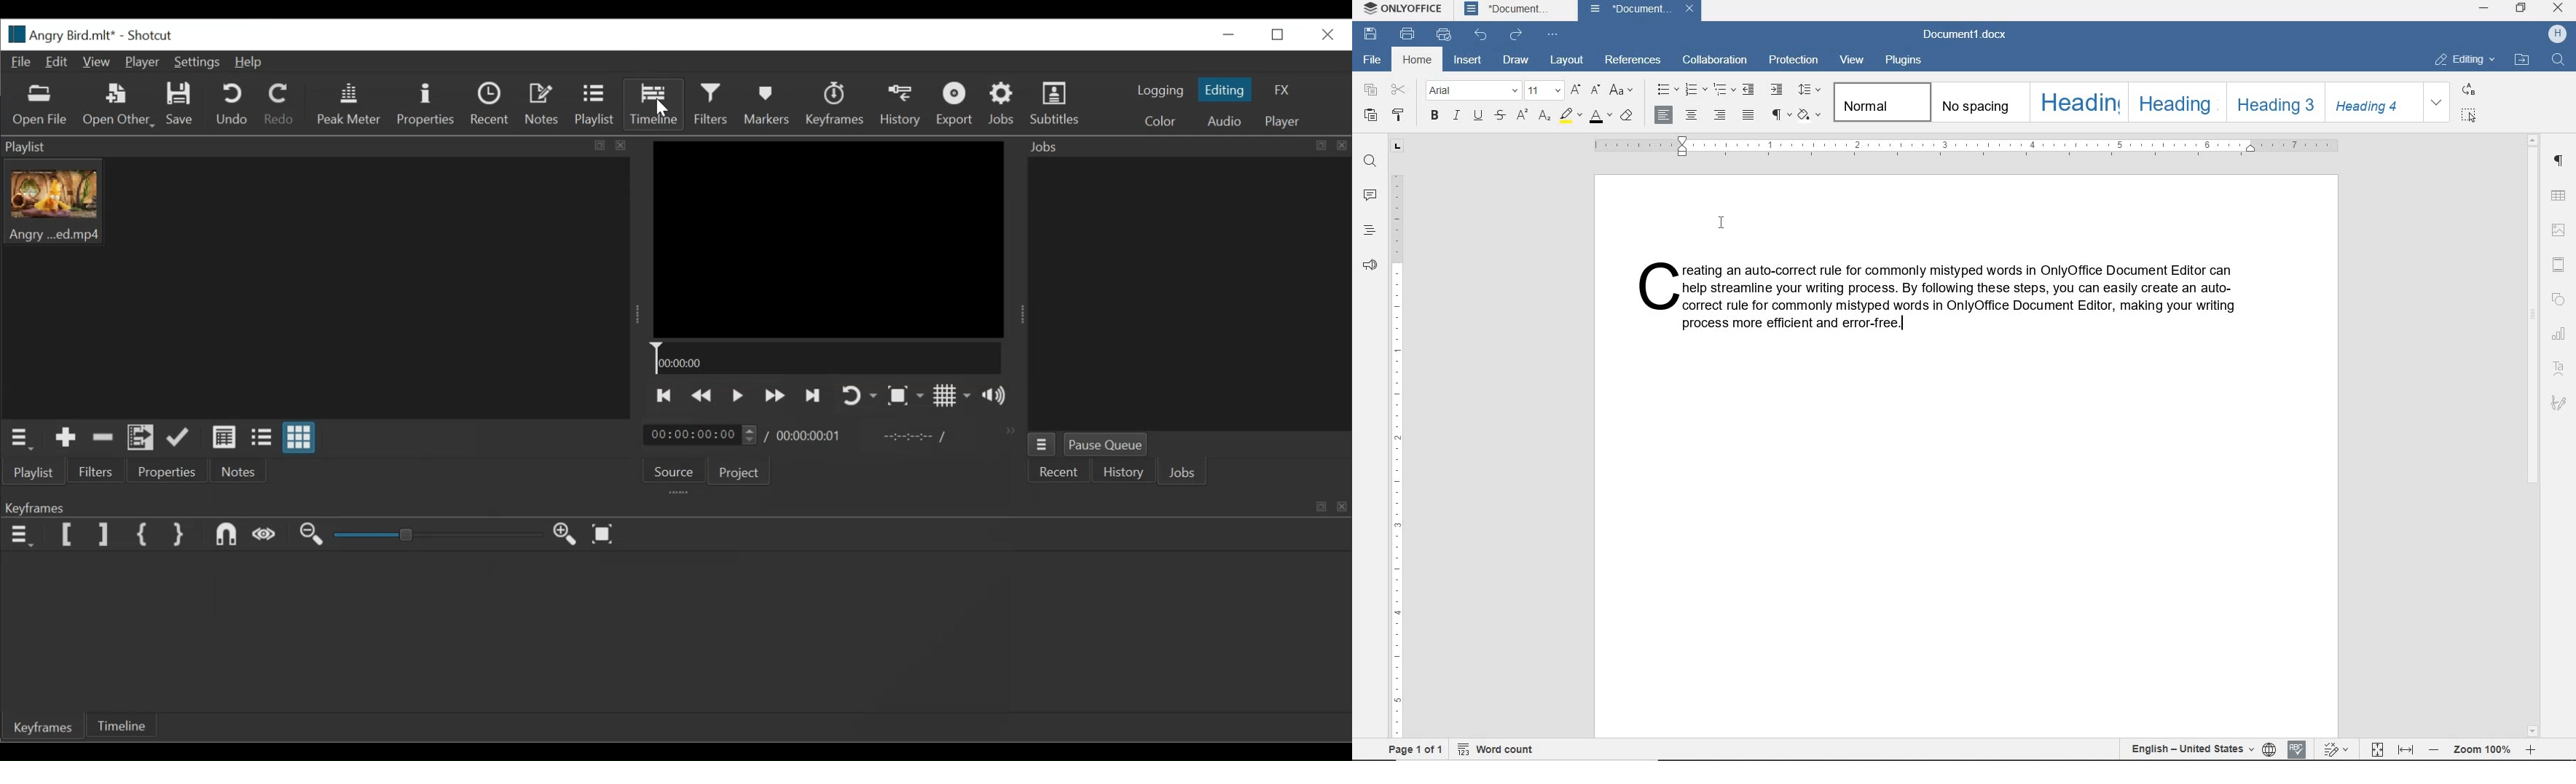 This screenshot has height=784, width=2576. What do you see at coordinates (1595, 90) in the screenshot?
I see `DECREMENT FONT SIZE` at bounding box center [1595, 90].